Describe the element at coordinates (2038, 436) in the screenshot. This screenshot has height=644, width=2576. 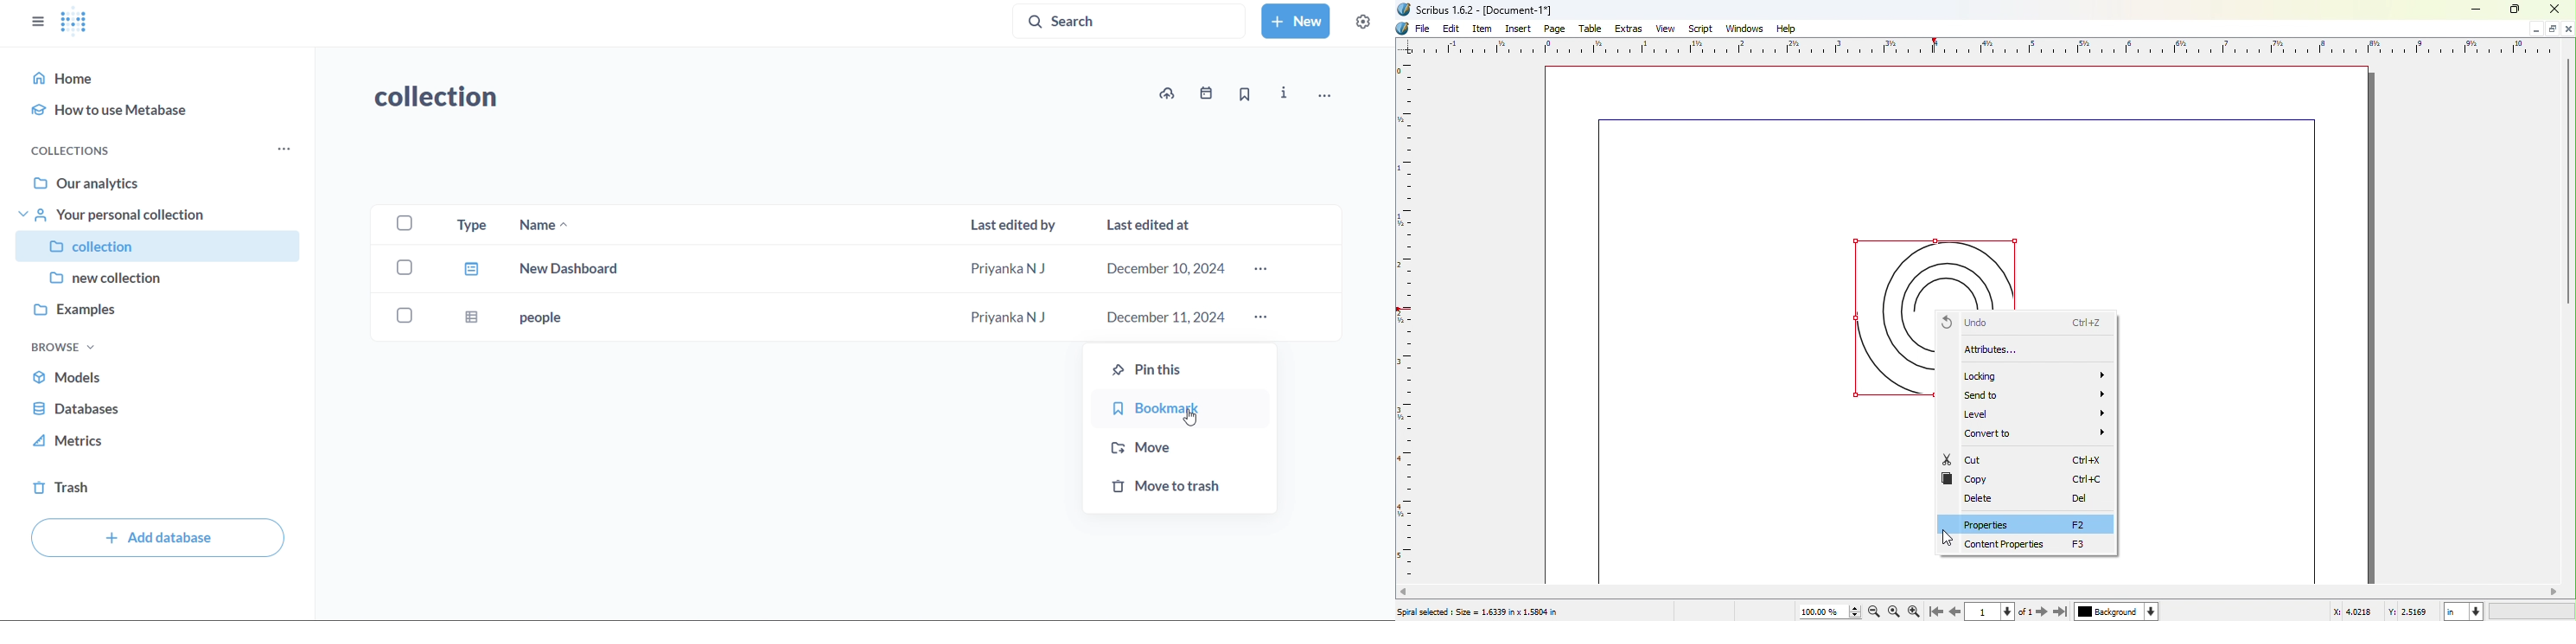
I see `Convert` at that location.